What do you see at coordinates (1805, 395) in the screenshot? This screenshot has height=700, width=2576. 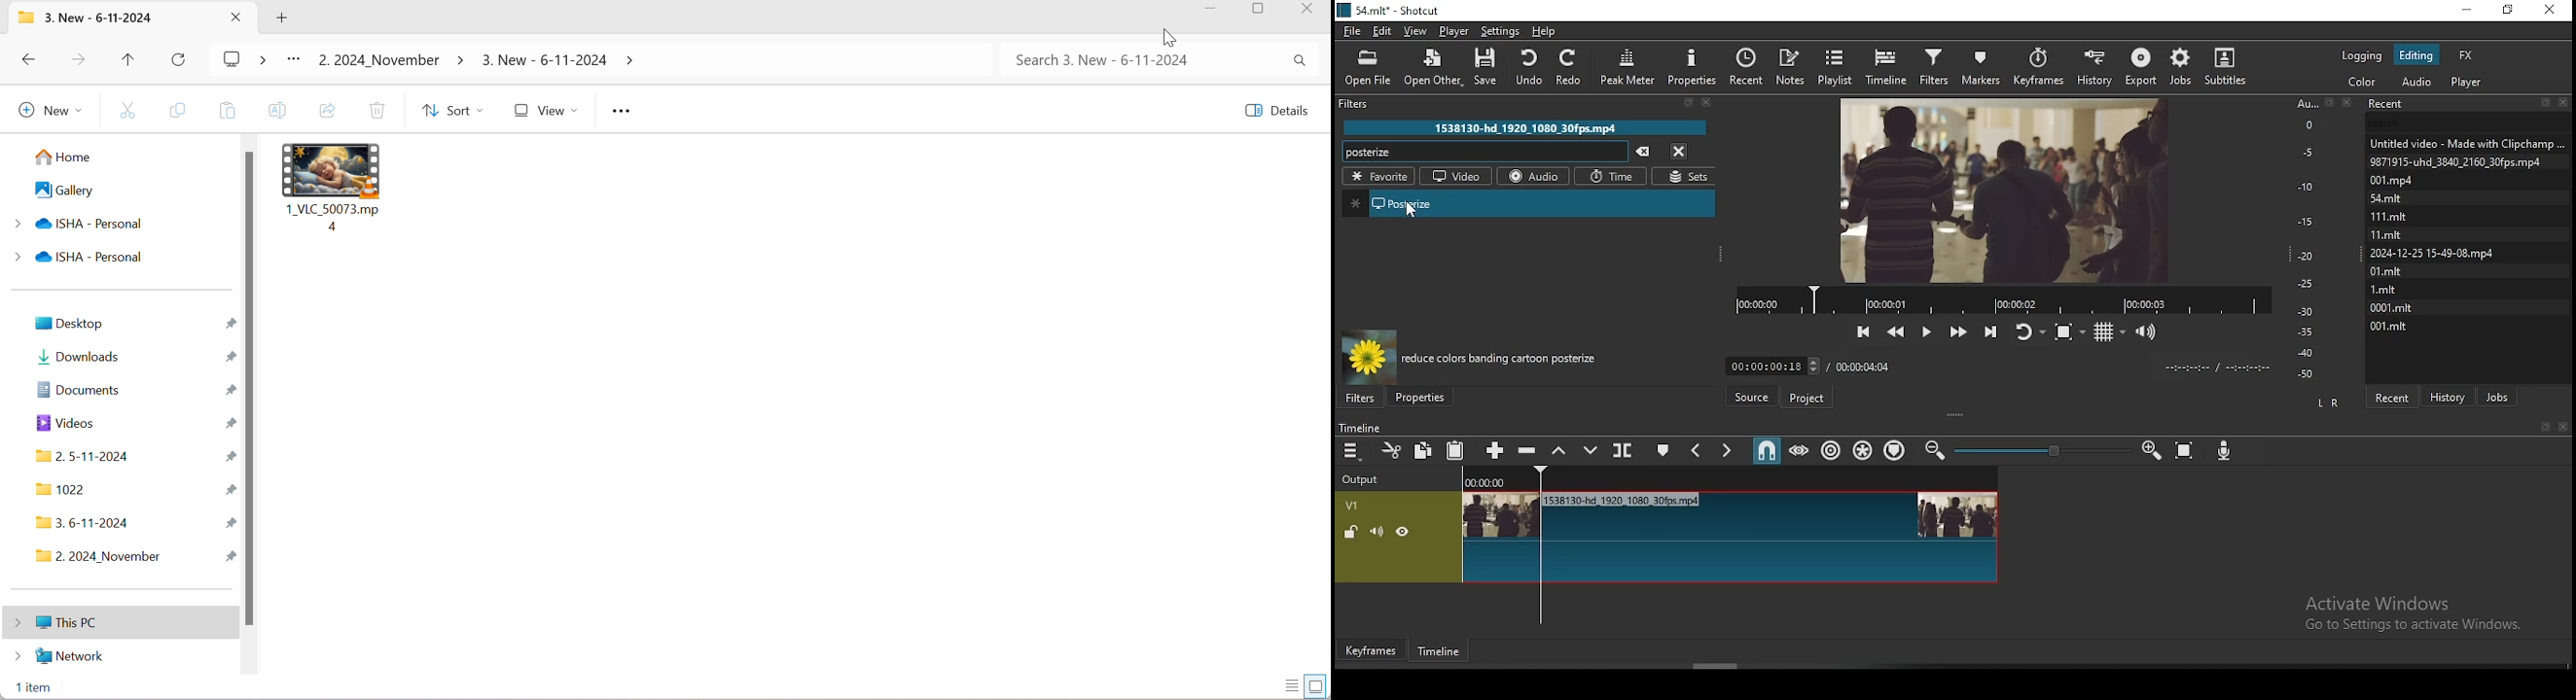 I see `project` at bounding box center [1805, 395].